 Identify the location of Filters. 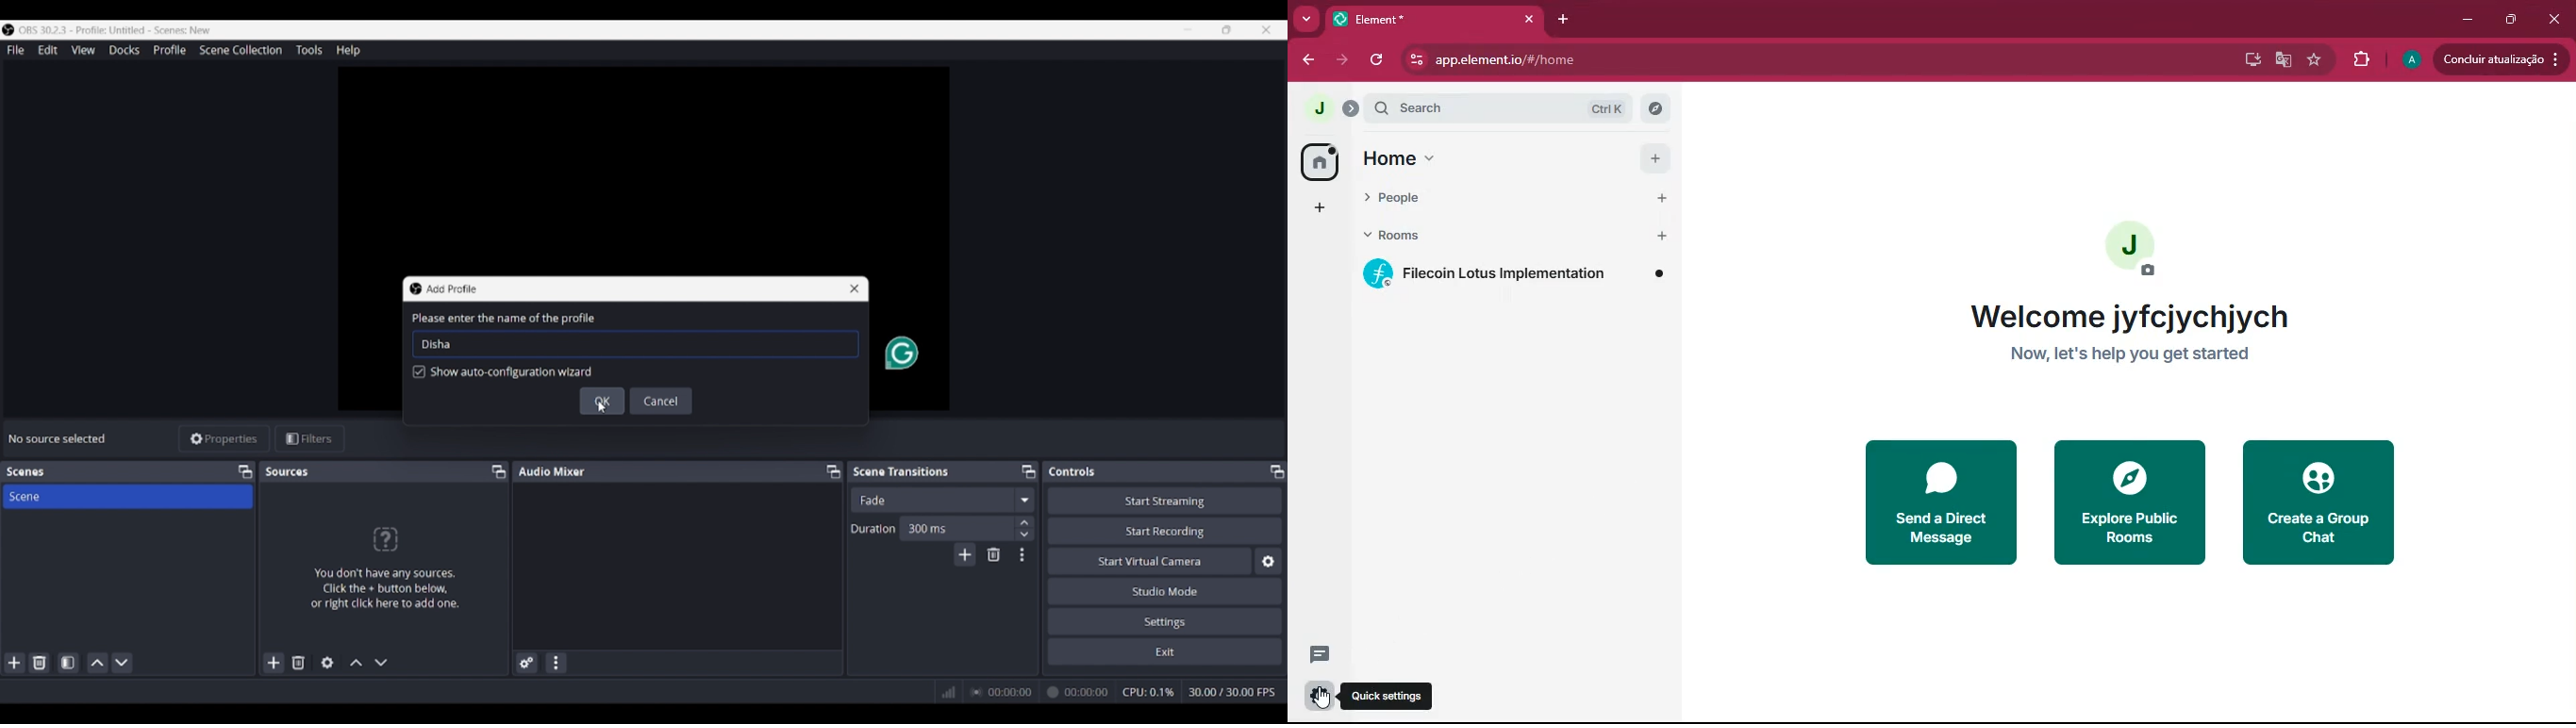
(310, 439).